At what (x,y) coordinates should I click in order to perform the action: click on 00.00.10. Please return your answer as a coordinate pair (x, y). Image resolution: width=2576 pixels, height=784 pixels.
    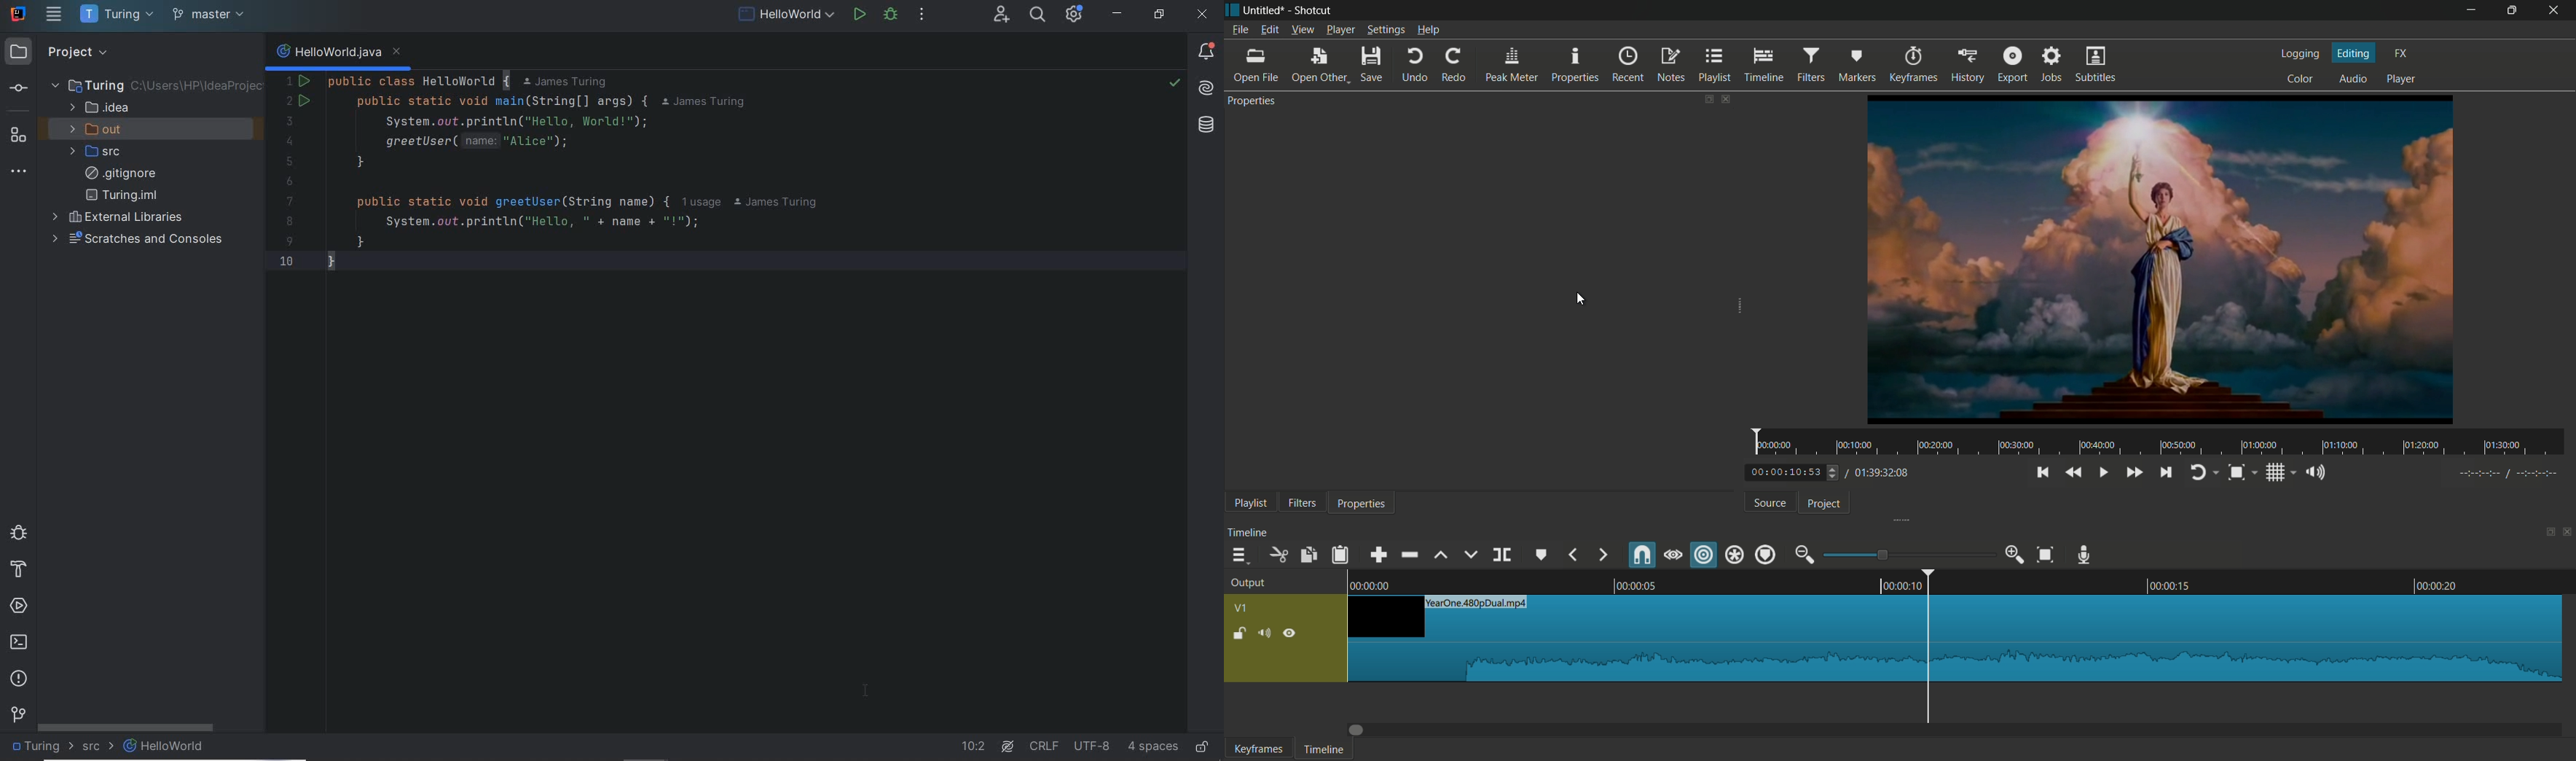
    Looking at the image, I should click on (1912, 576).